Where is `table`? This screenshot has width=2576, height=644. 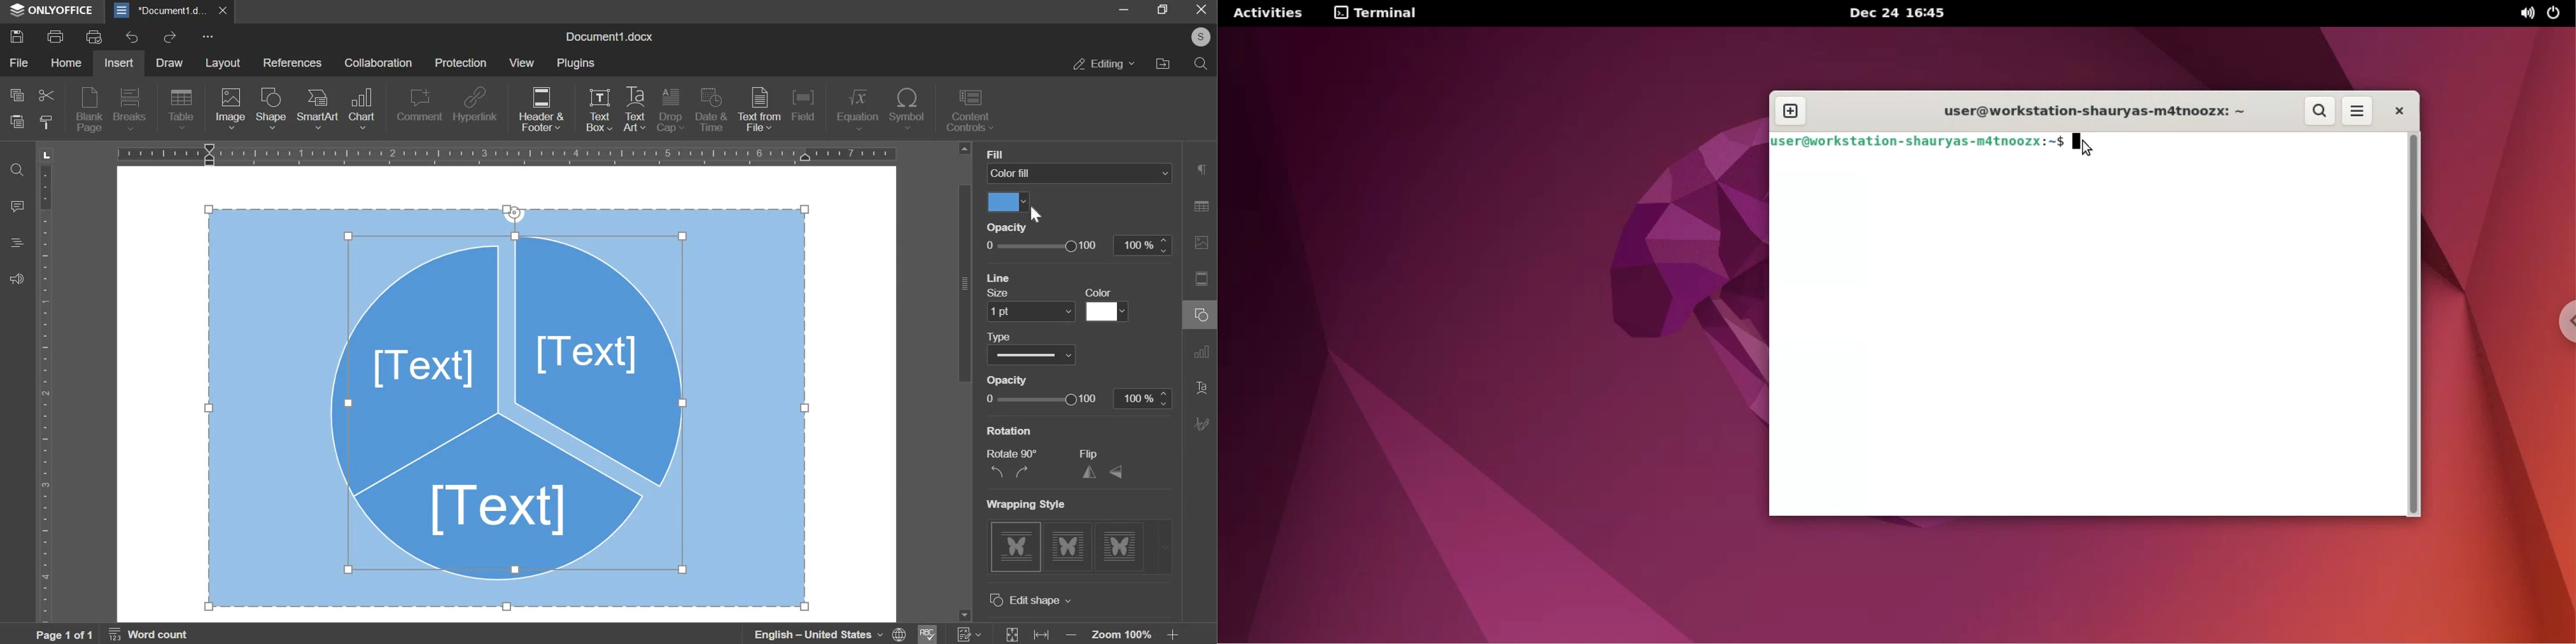
table is located at coordinates (181, 110).